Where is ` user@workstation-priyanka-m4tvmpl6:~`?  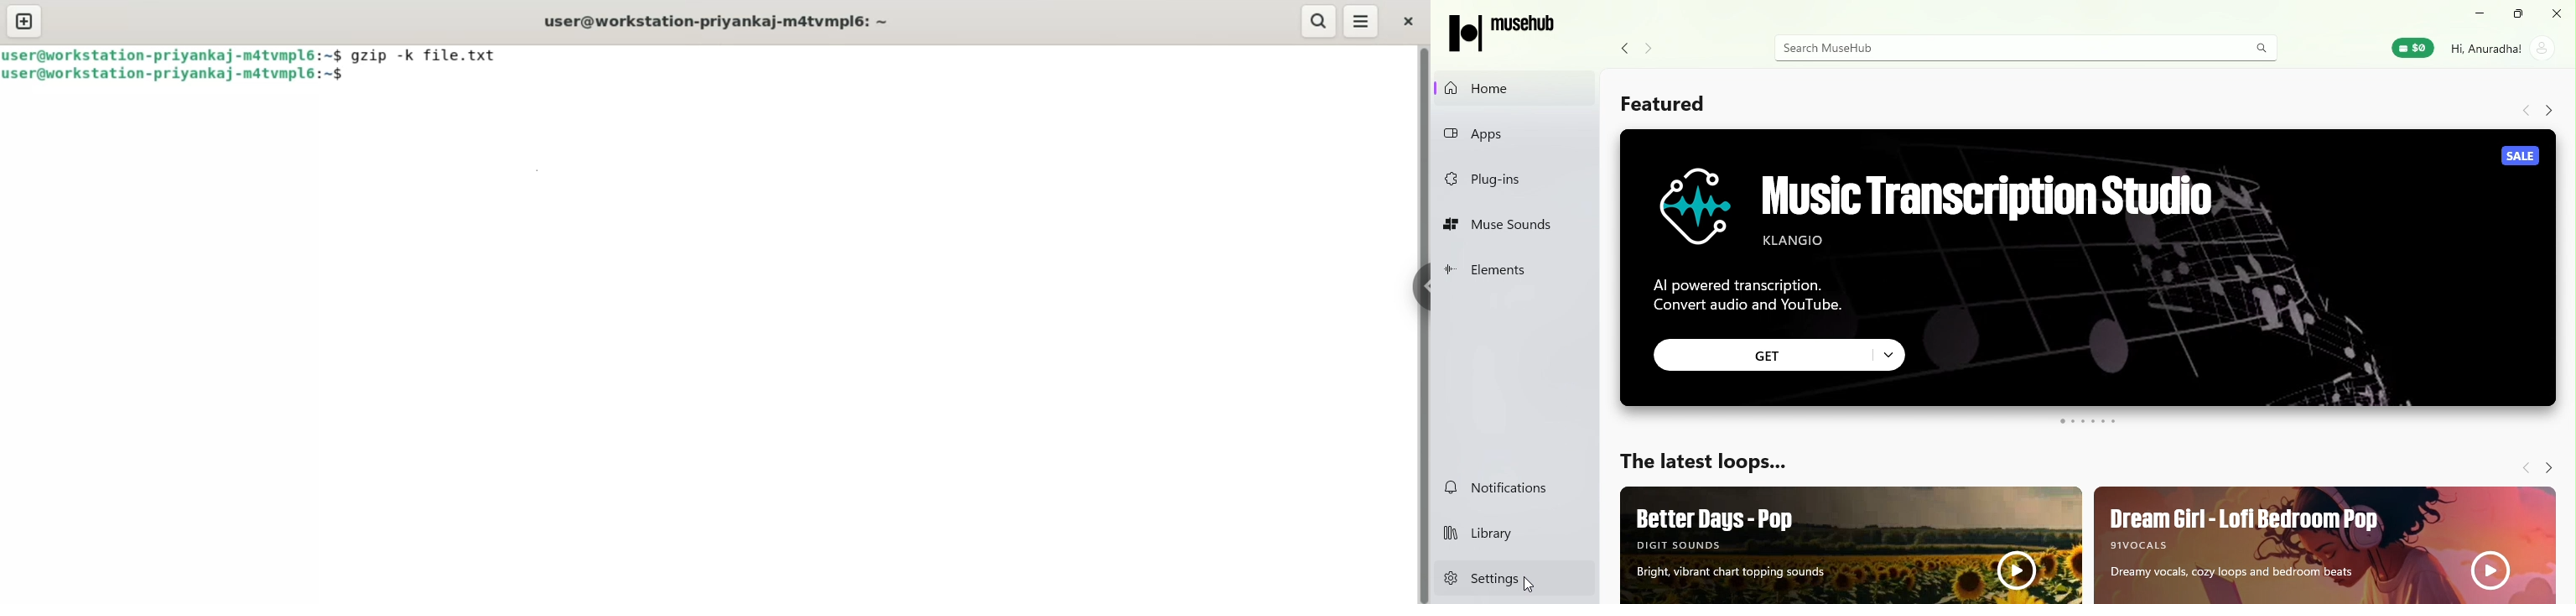
 user@workstation-priyanka-m4tvmpl6:~ is located at coordinates (721, 22).